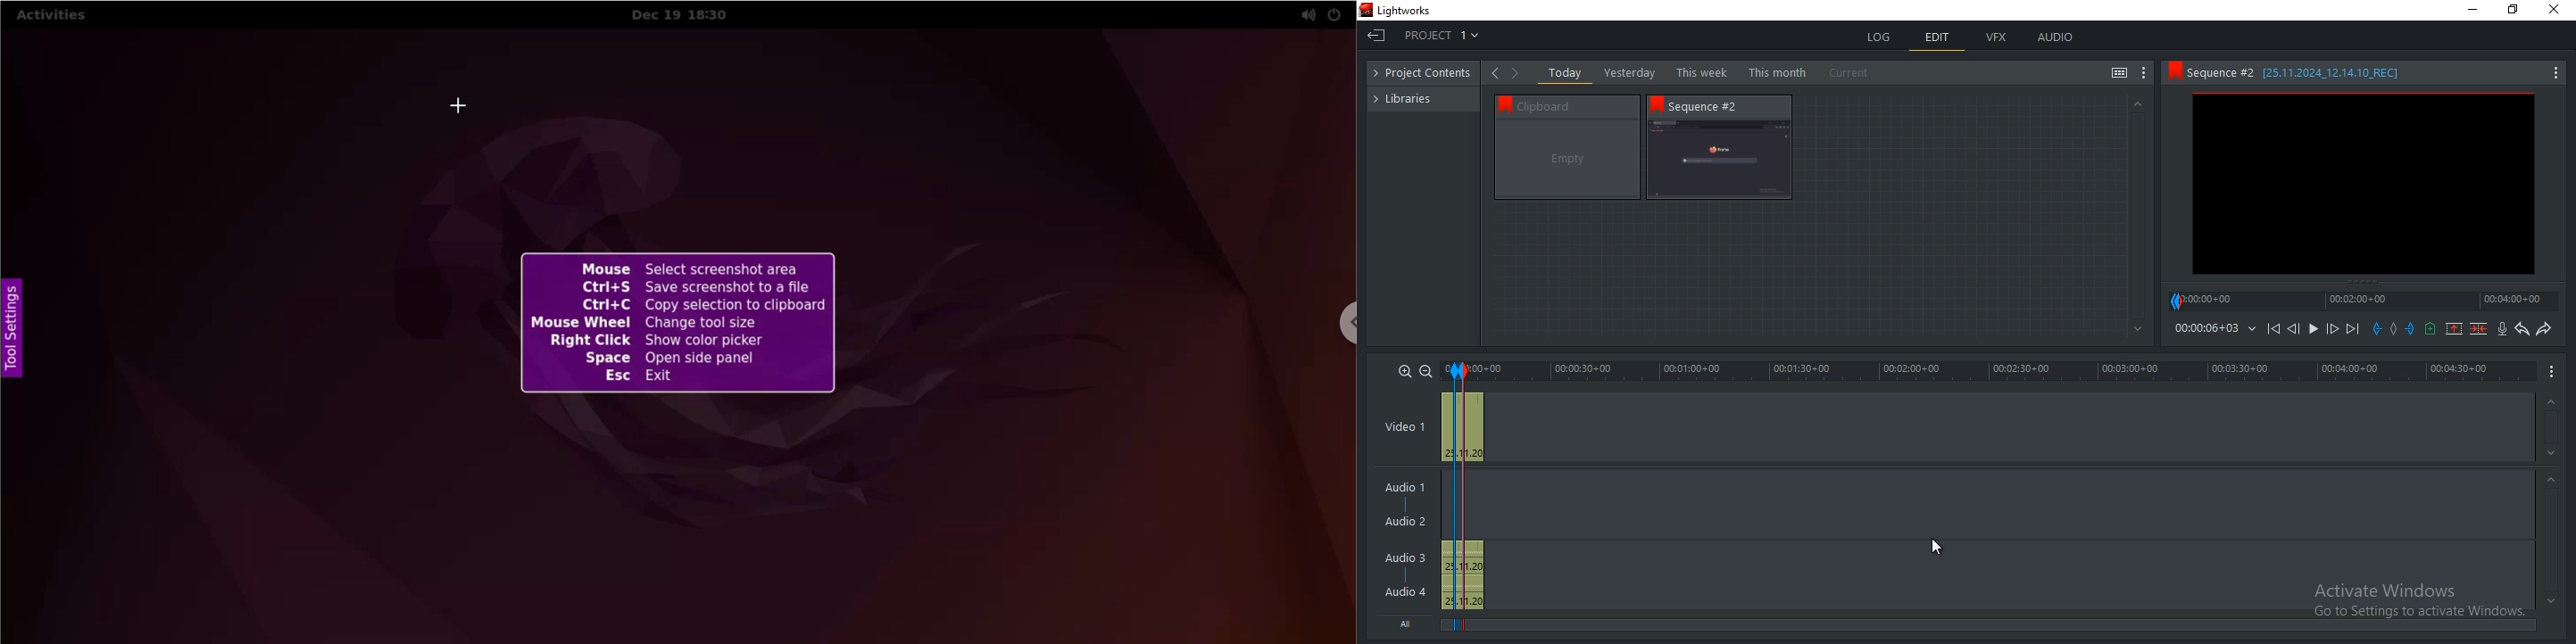  Describe the element at coordinates (2554, 482) in the screenshot. I see `Greyed out up arrow` at that location.